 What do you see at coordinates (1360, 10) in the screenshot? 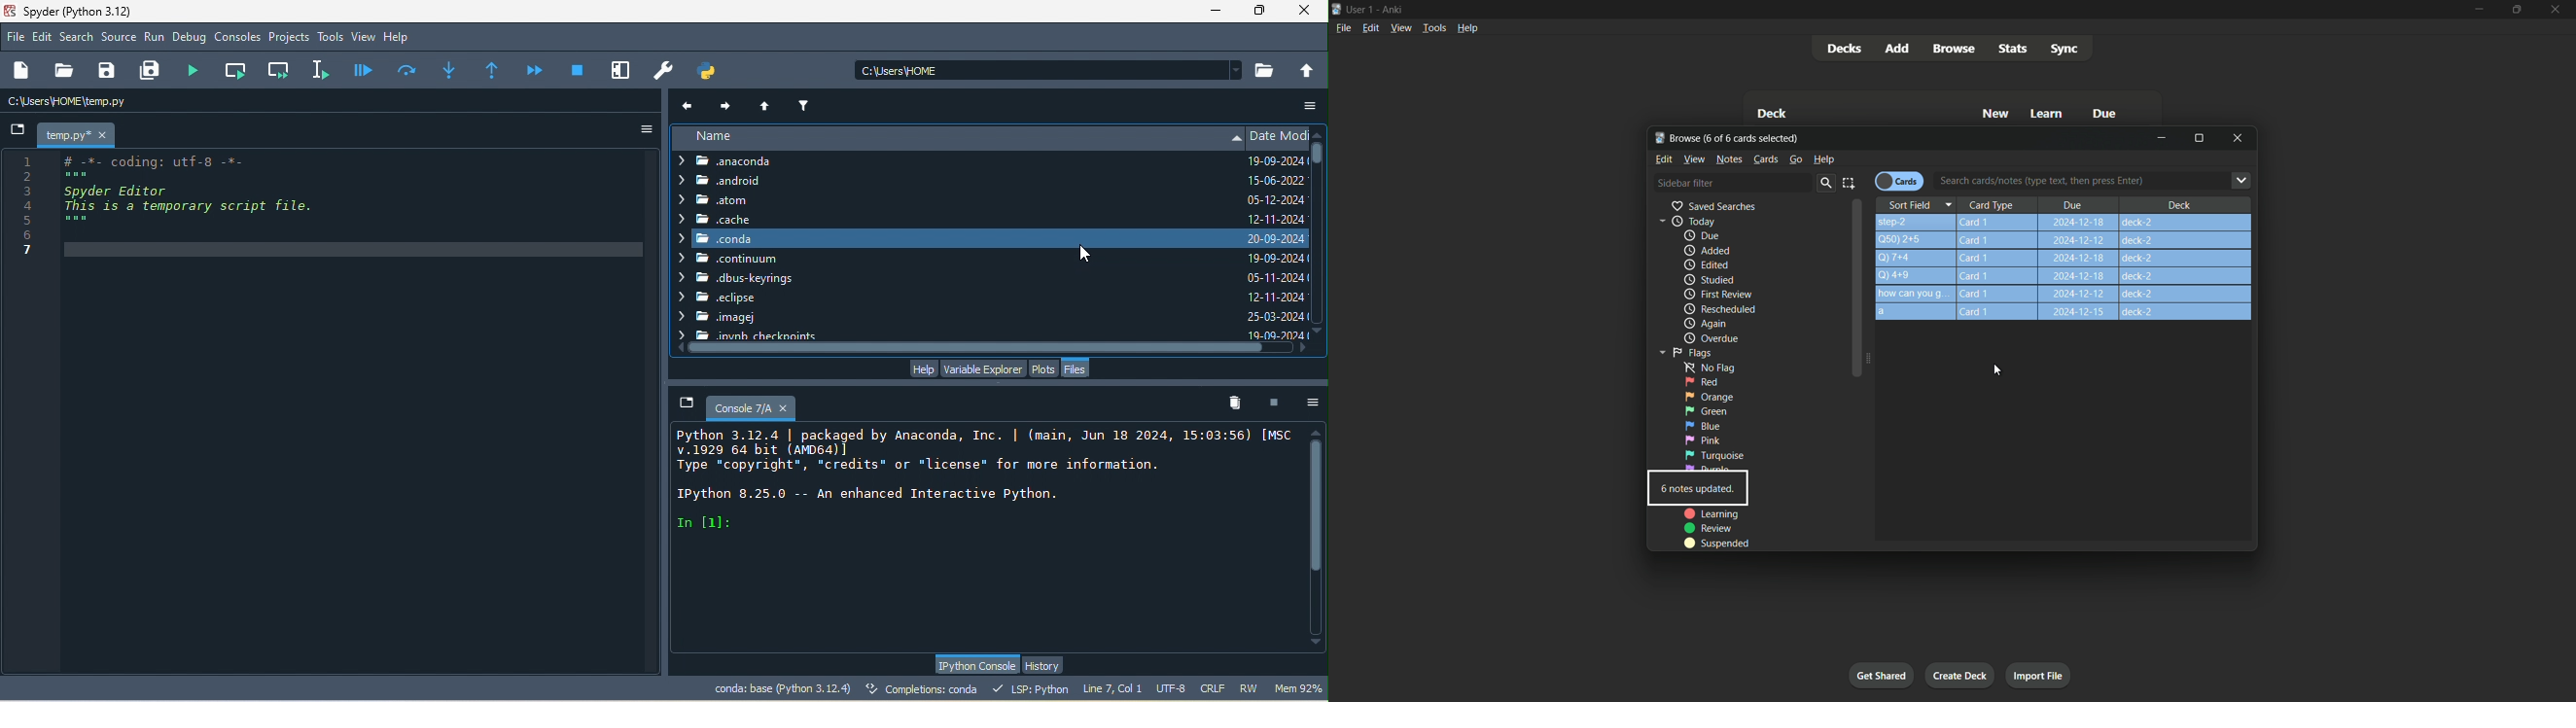
I see `User one` at bounding box center [1360, 10].